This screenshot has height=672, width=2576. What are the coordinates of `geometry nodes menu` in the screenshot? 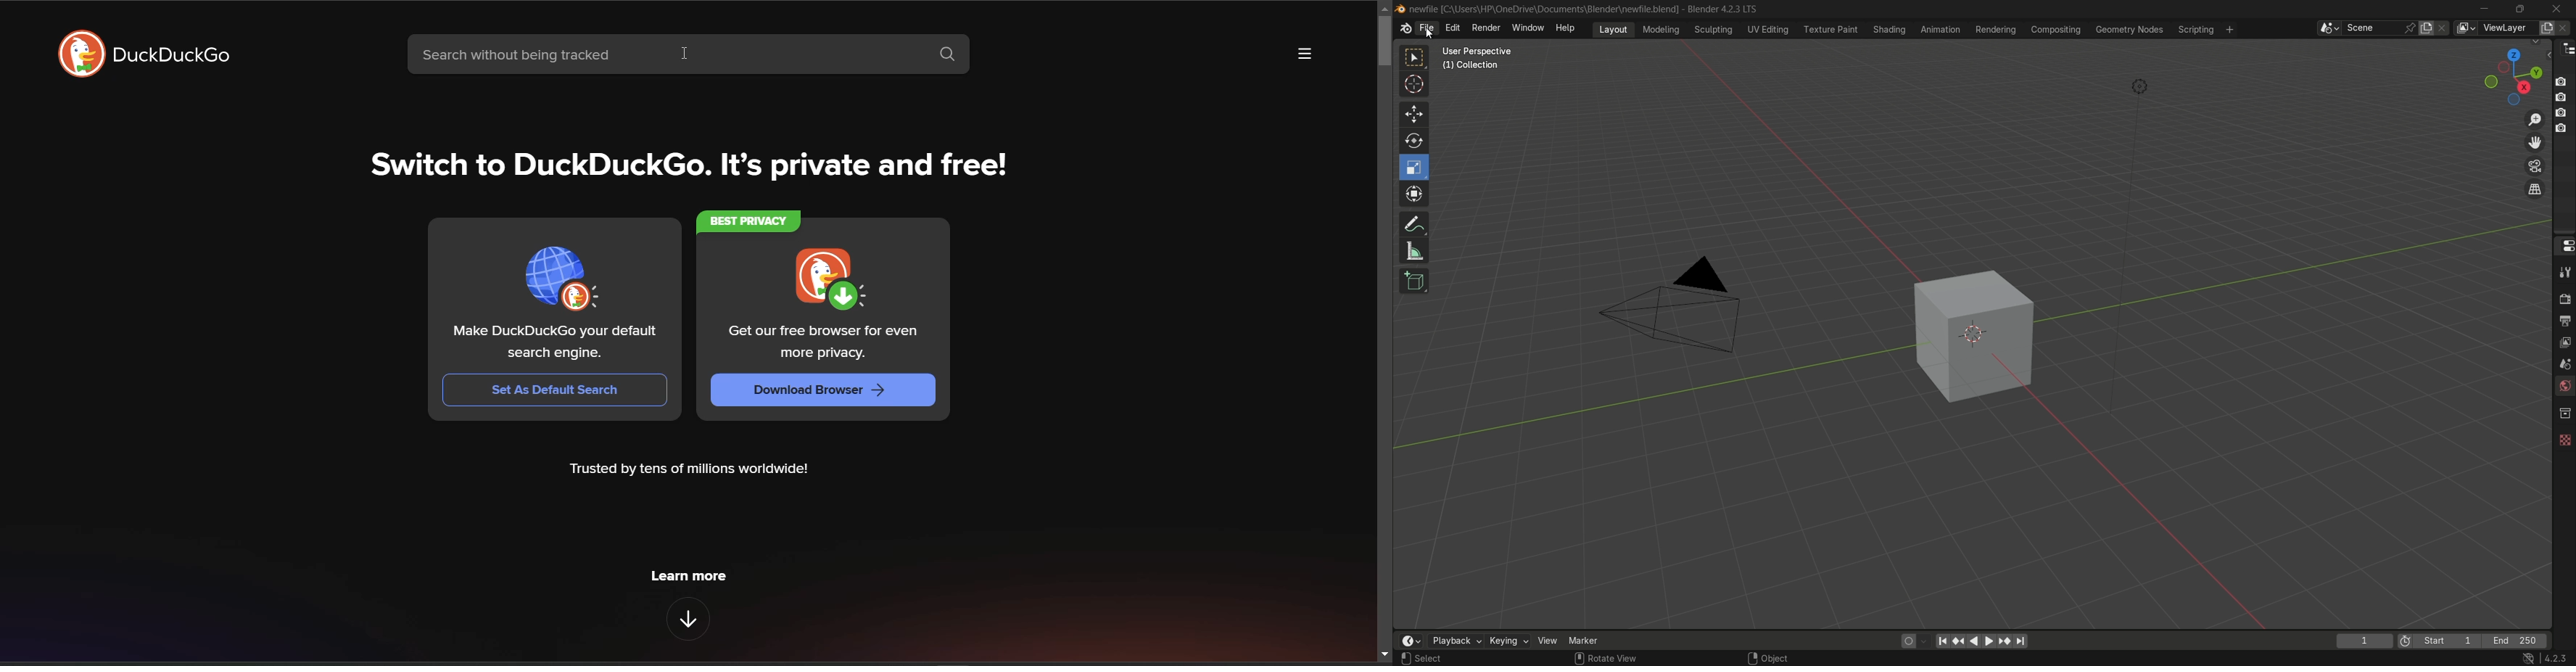 It's located at (2128, 30).